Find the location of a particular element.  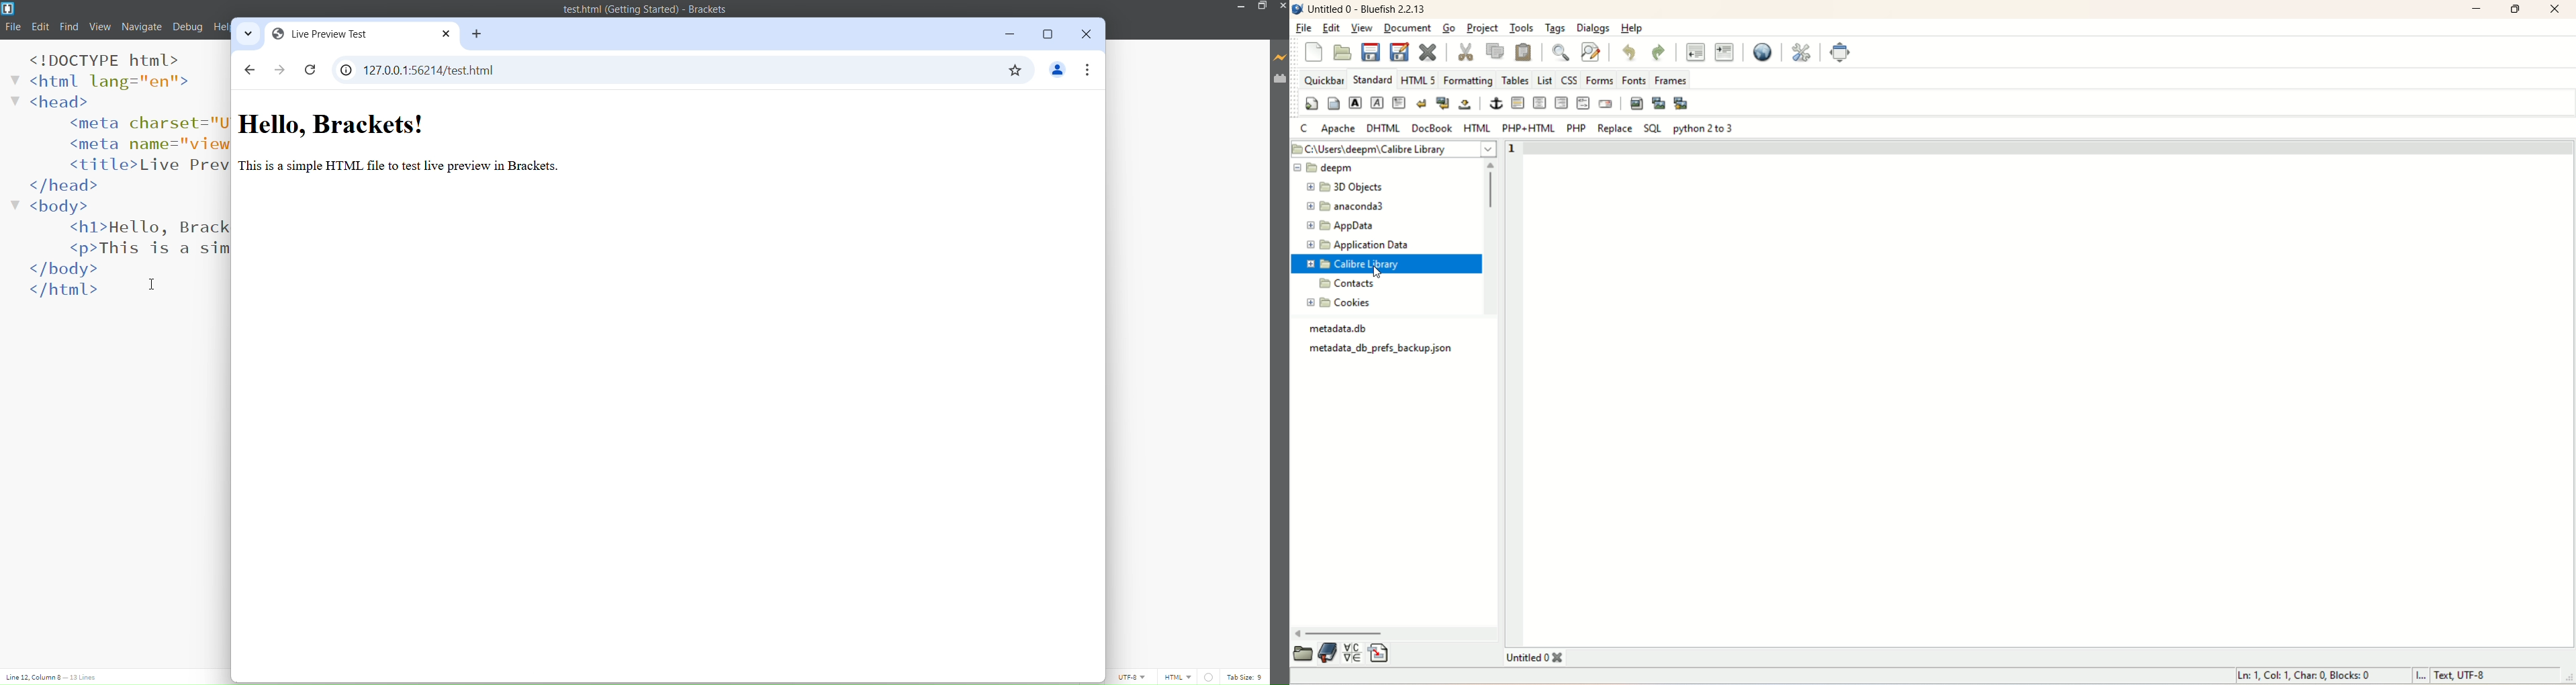

tags is located at coordinates (1553, 30).